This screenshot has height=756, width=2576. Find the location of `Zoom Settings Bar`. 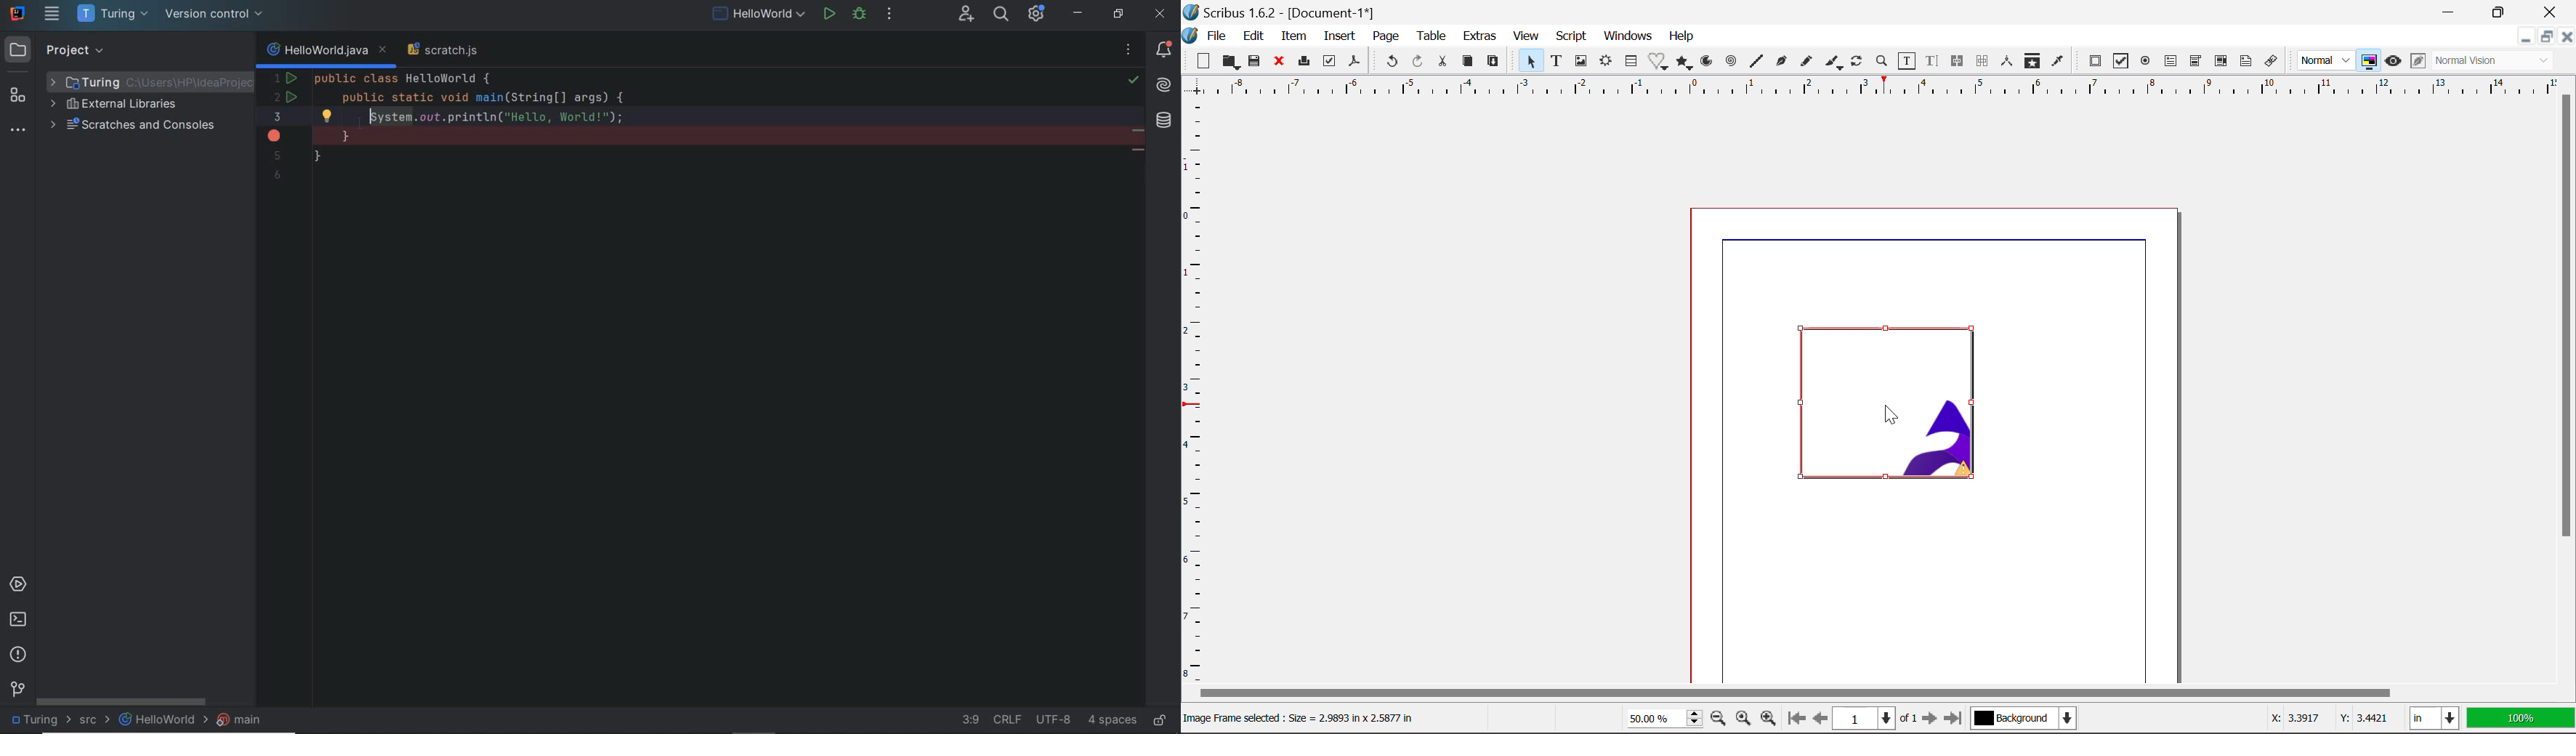

Zoom Settings Bar is located at coordinates (1695, 718).